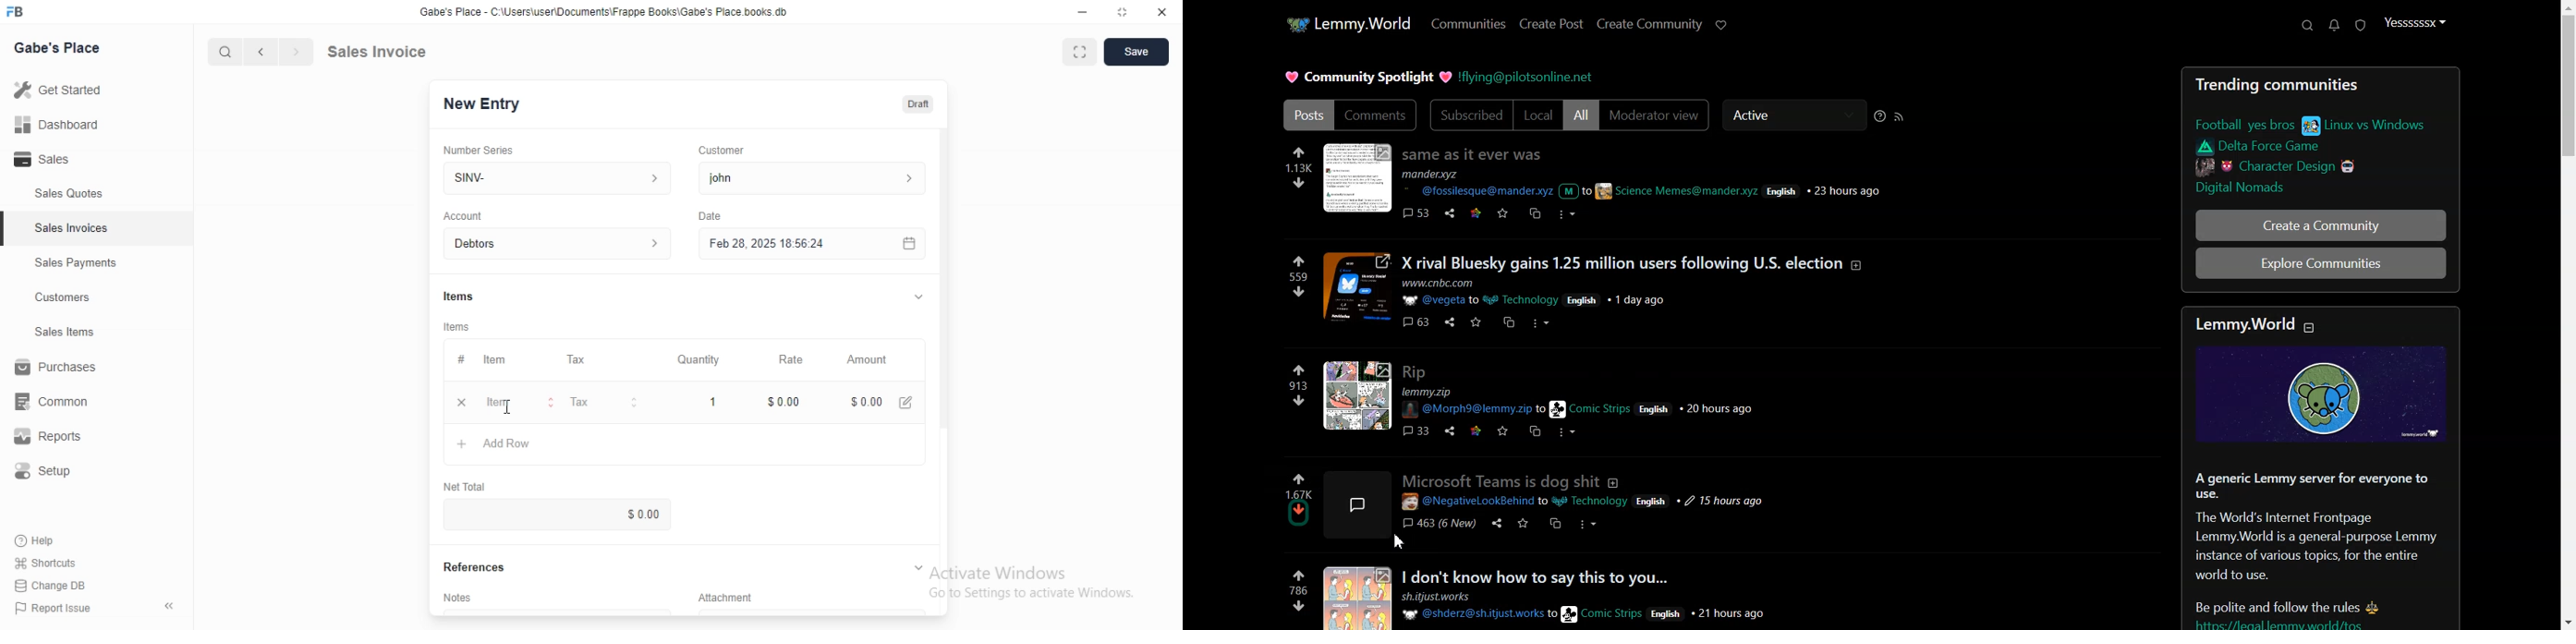  Describe the element at coordinates (2248, 188) in the screenshot. I see `link` at that location.